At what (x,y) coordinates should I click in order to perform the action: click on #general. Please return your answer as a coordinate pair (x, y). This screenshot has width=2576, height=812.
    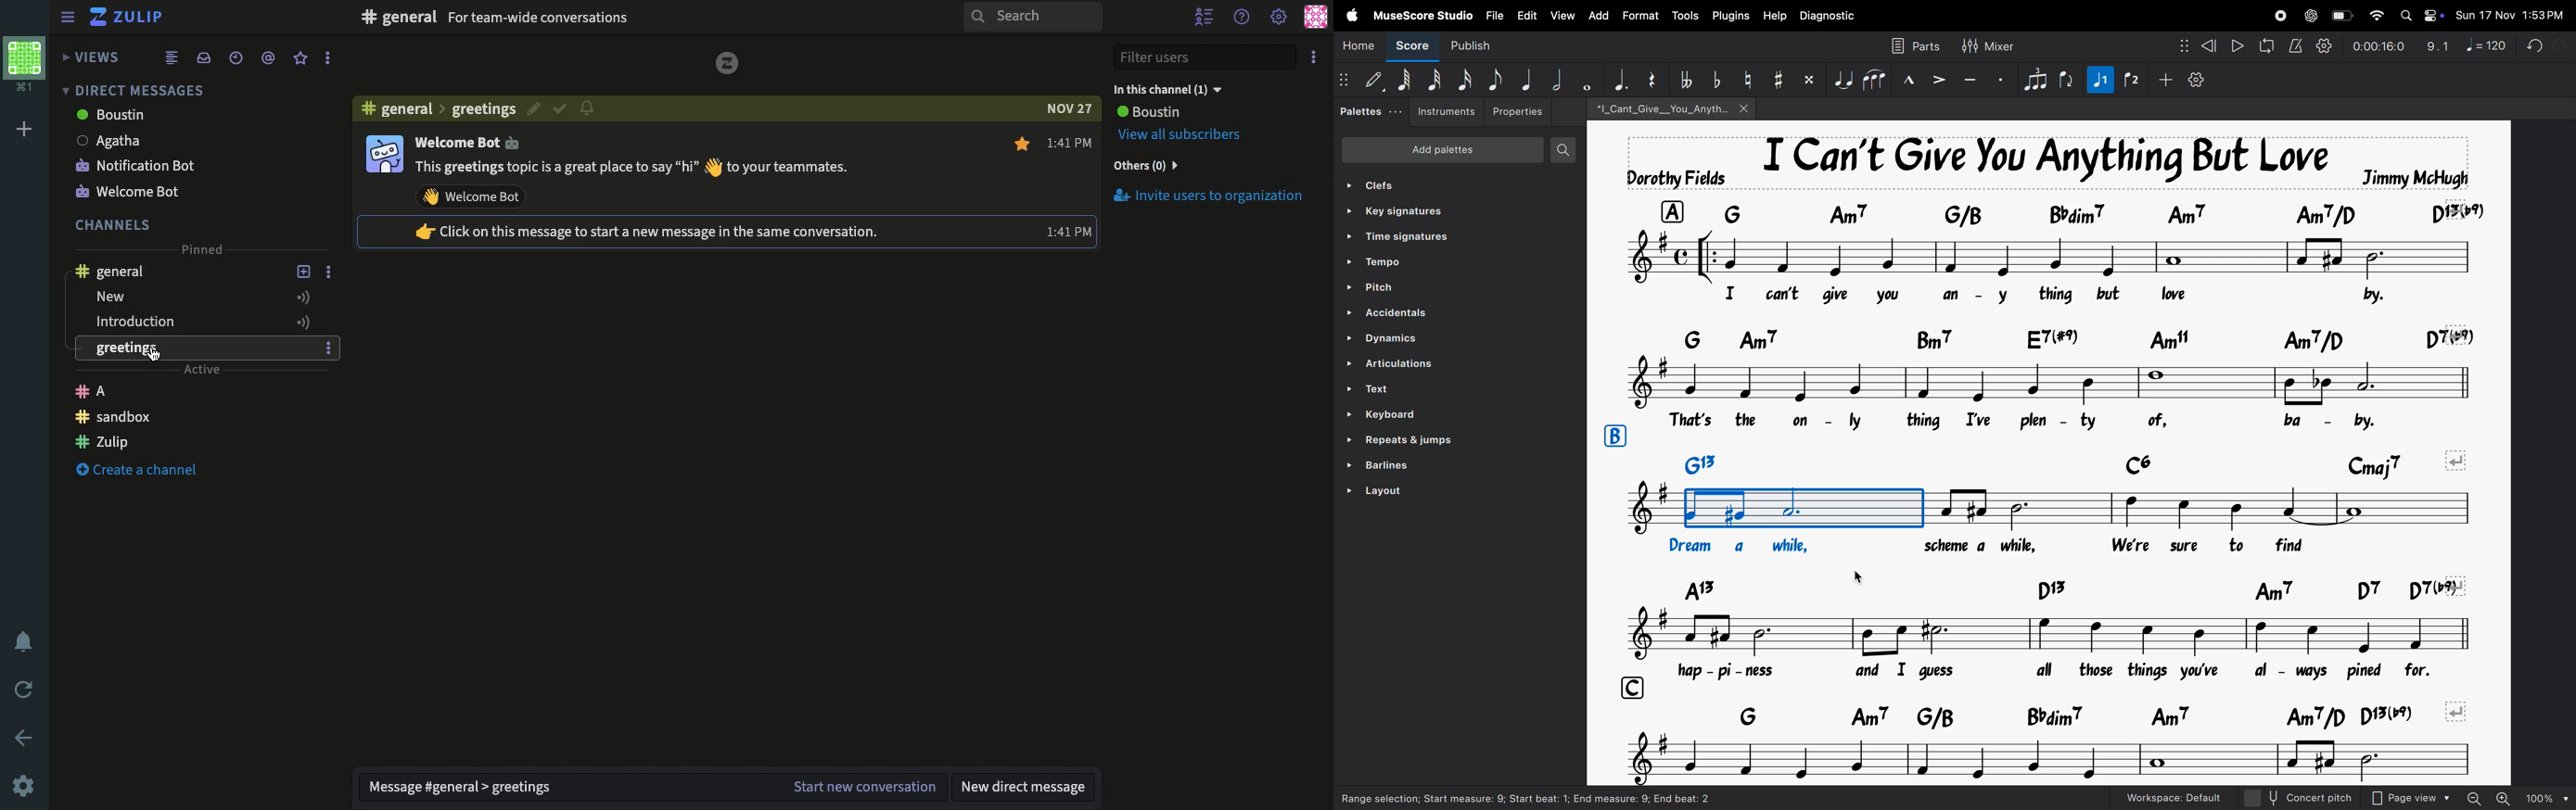
    Looking at the image, I should click on (400, 16).